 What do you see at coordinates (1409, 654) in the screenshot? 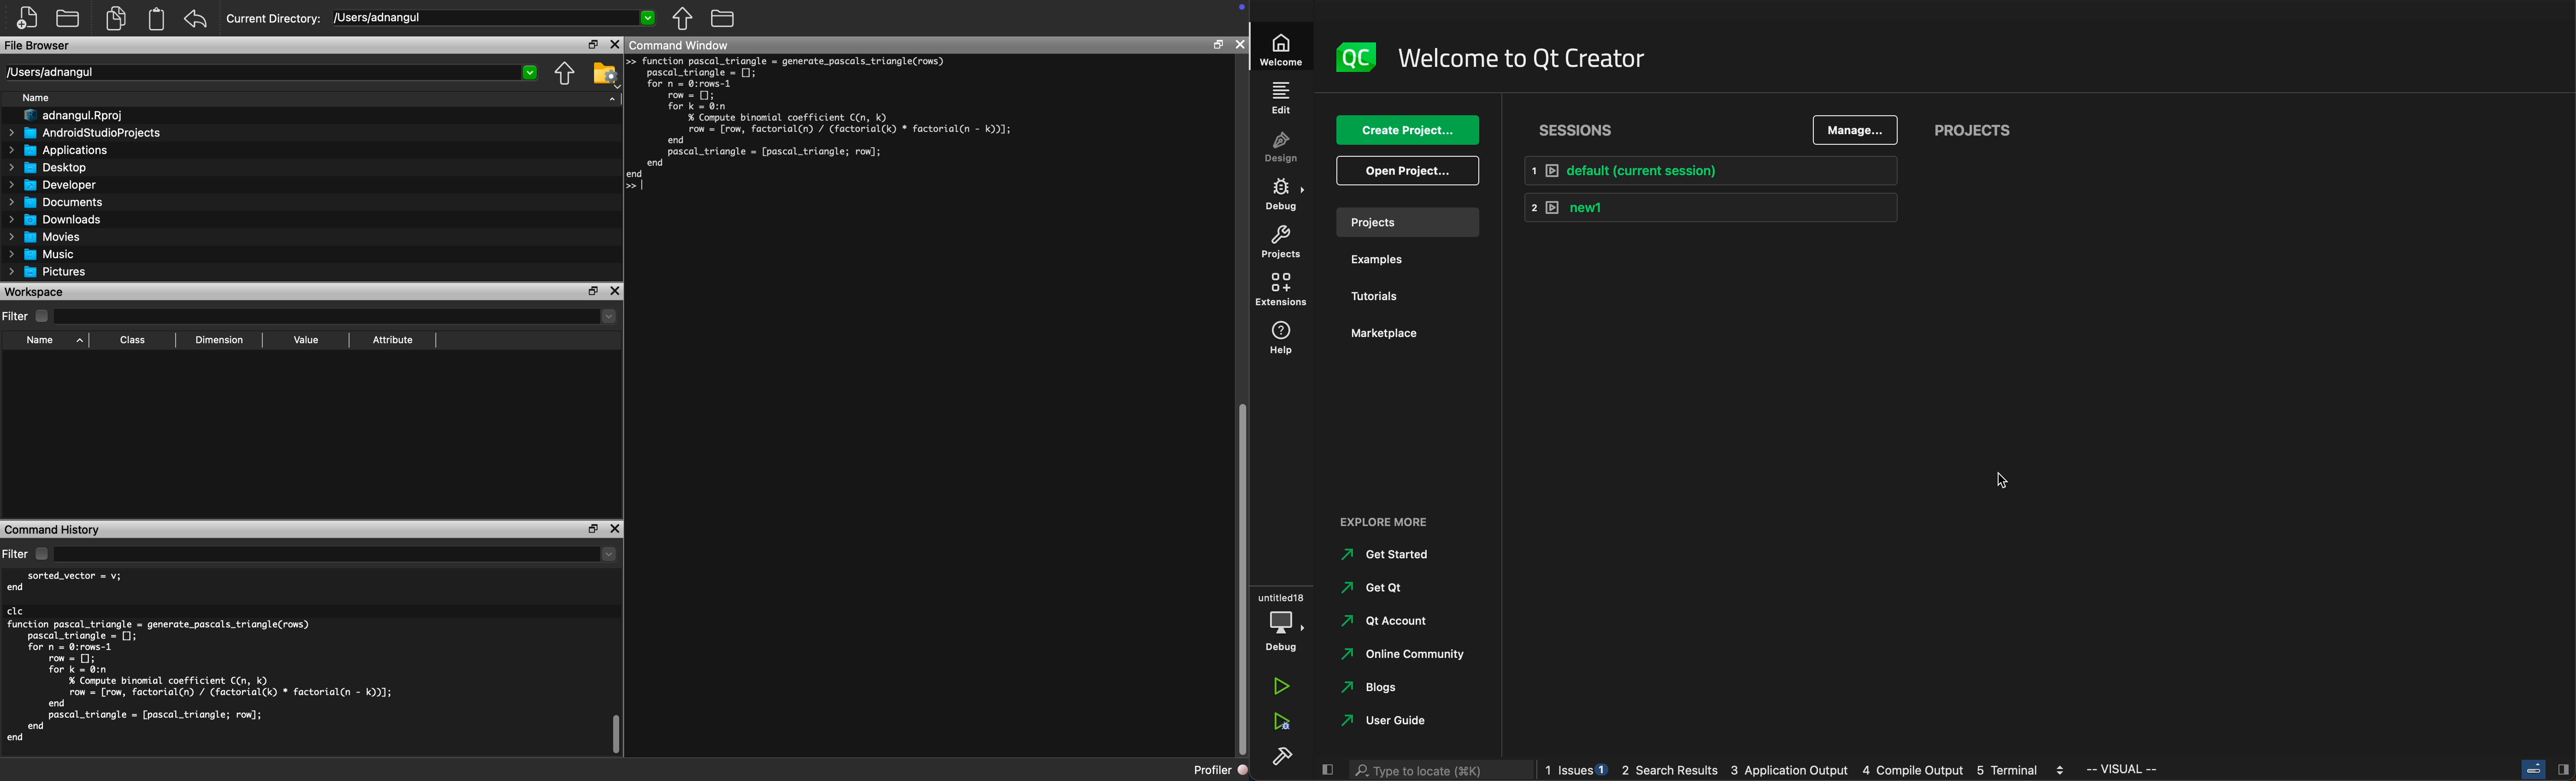
I see `community` at bounding box center [1409, 654].